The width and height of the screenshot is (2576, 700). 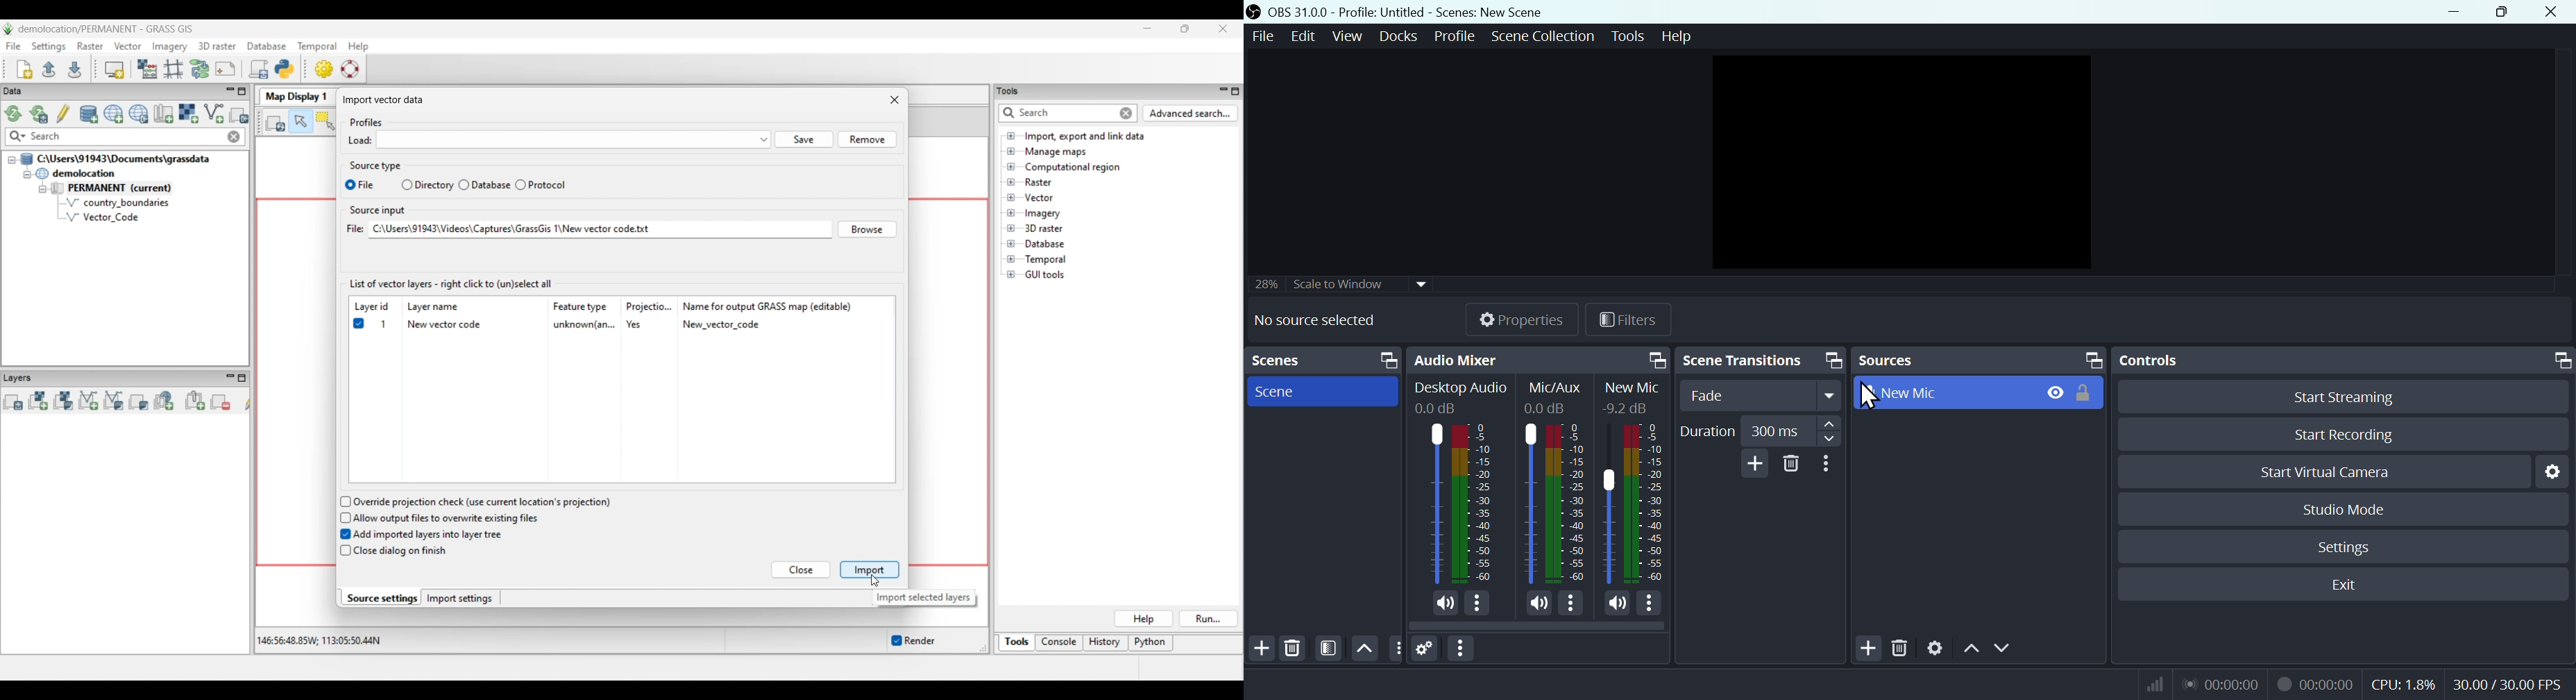 I want to click on Properties, so click(x=1518, y=321).